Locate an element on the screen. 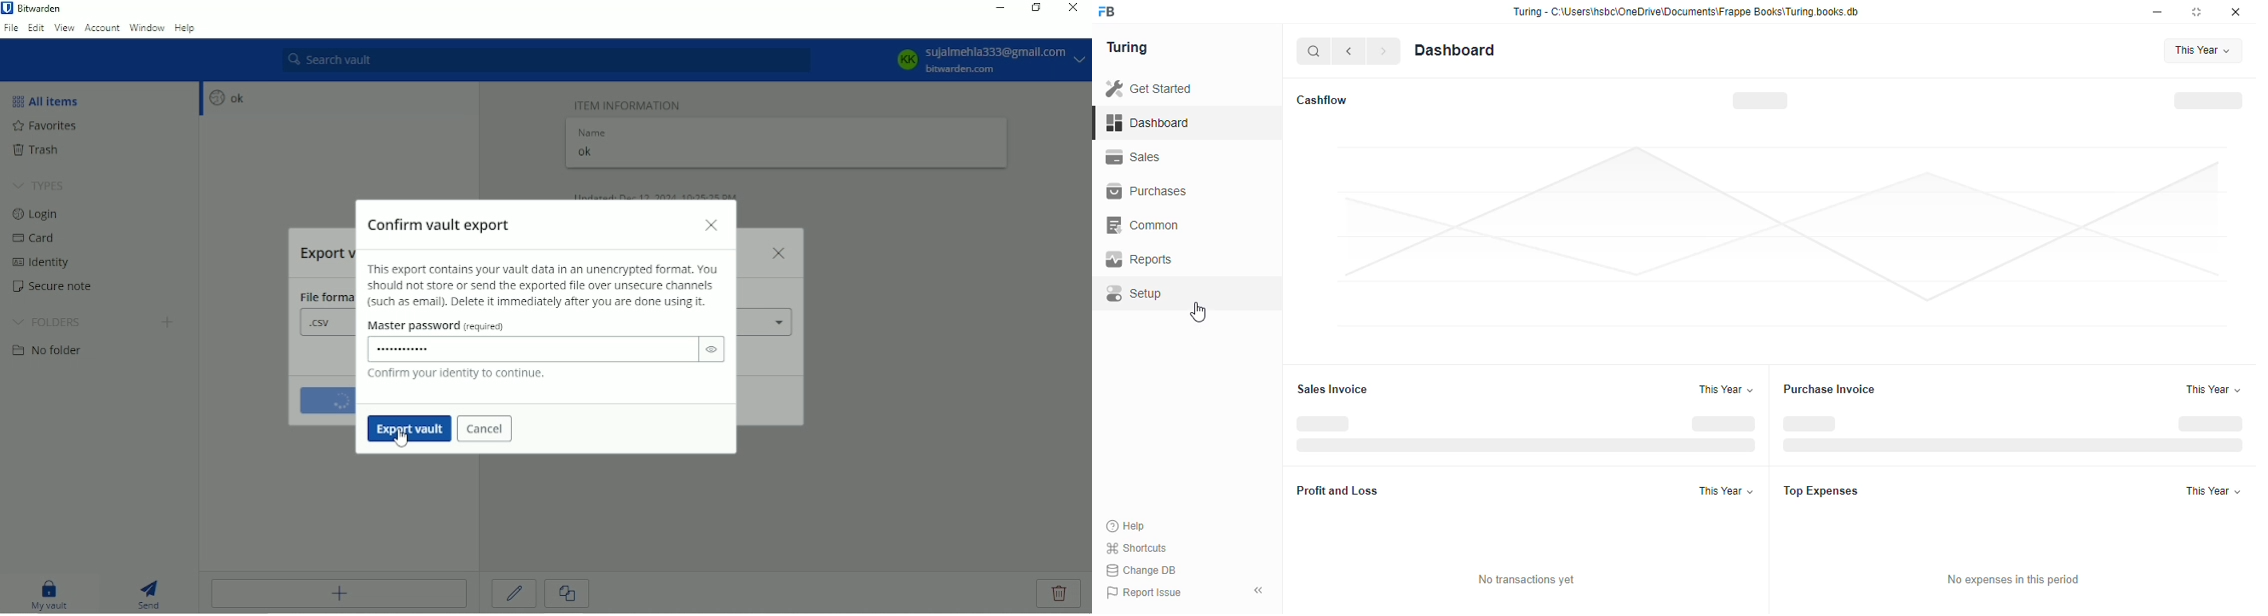 This screenshot has width=2268, height=616. Trash is located at coordinates (47, 151).